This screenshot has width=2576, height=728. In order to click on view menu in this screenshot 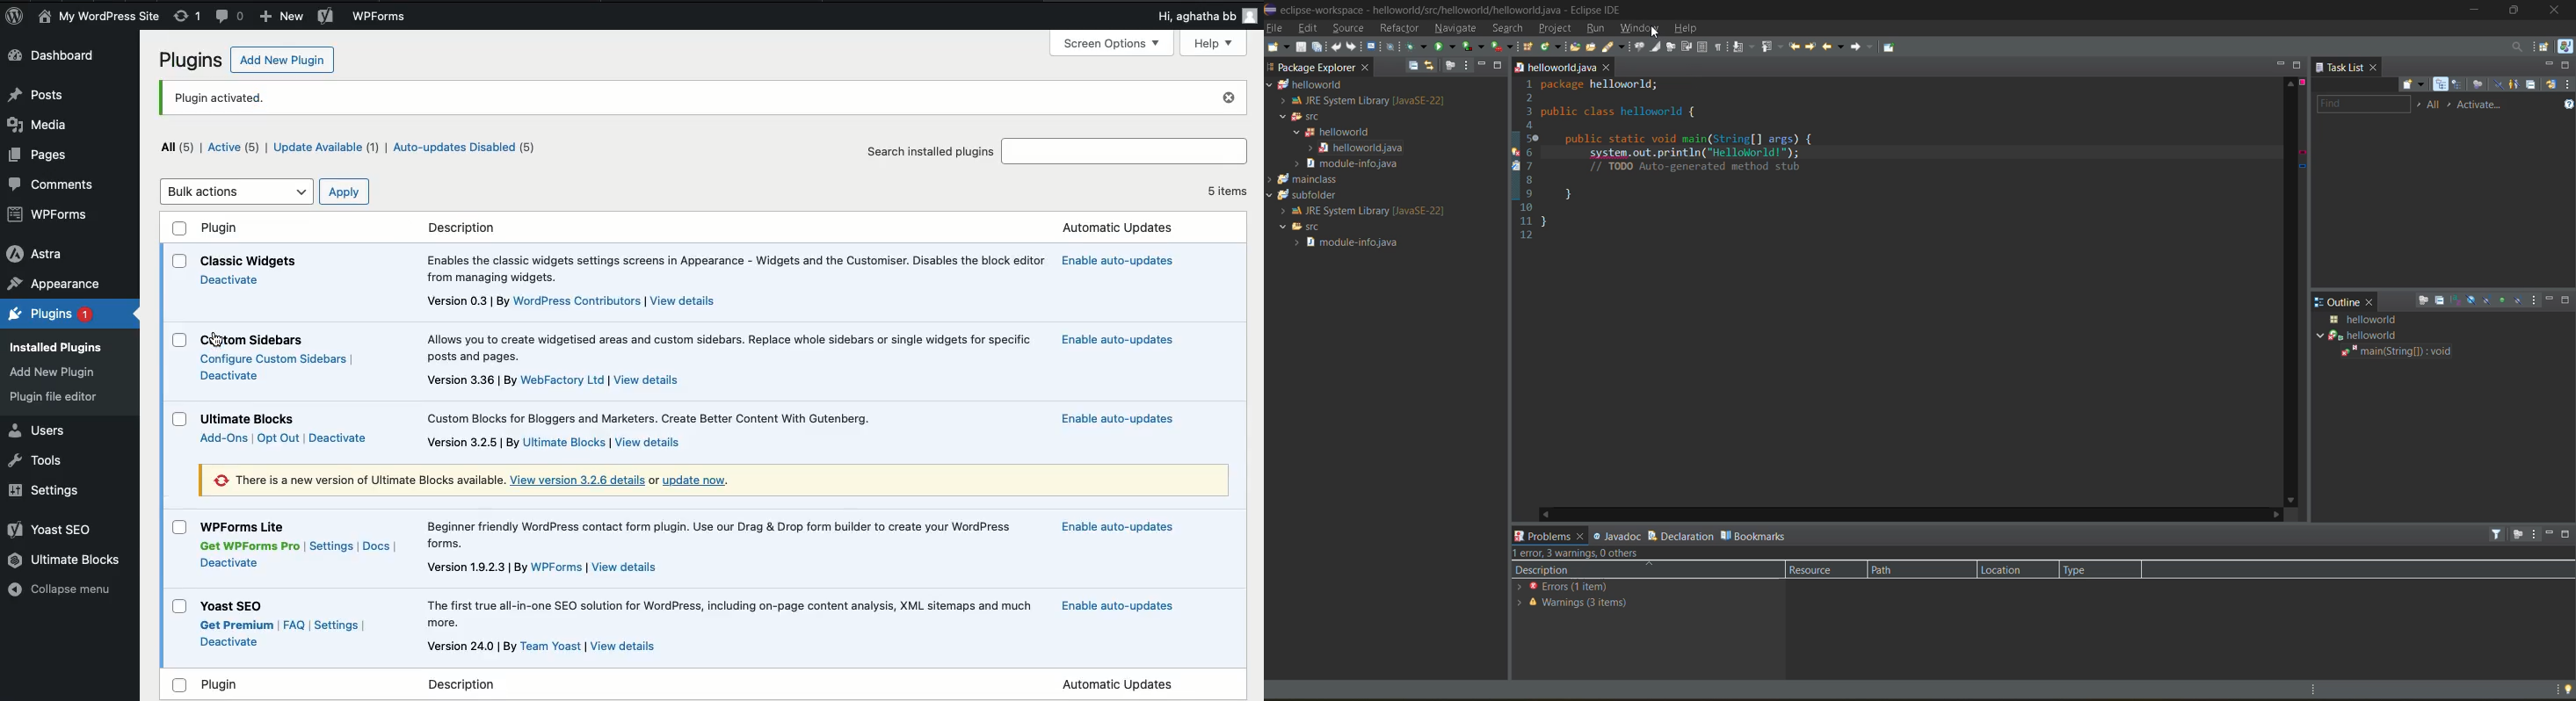, I will do `click(2568, 86)`.